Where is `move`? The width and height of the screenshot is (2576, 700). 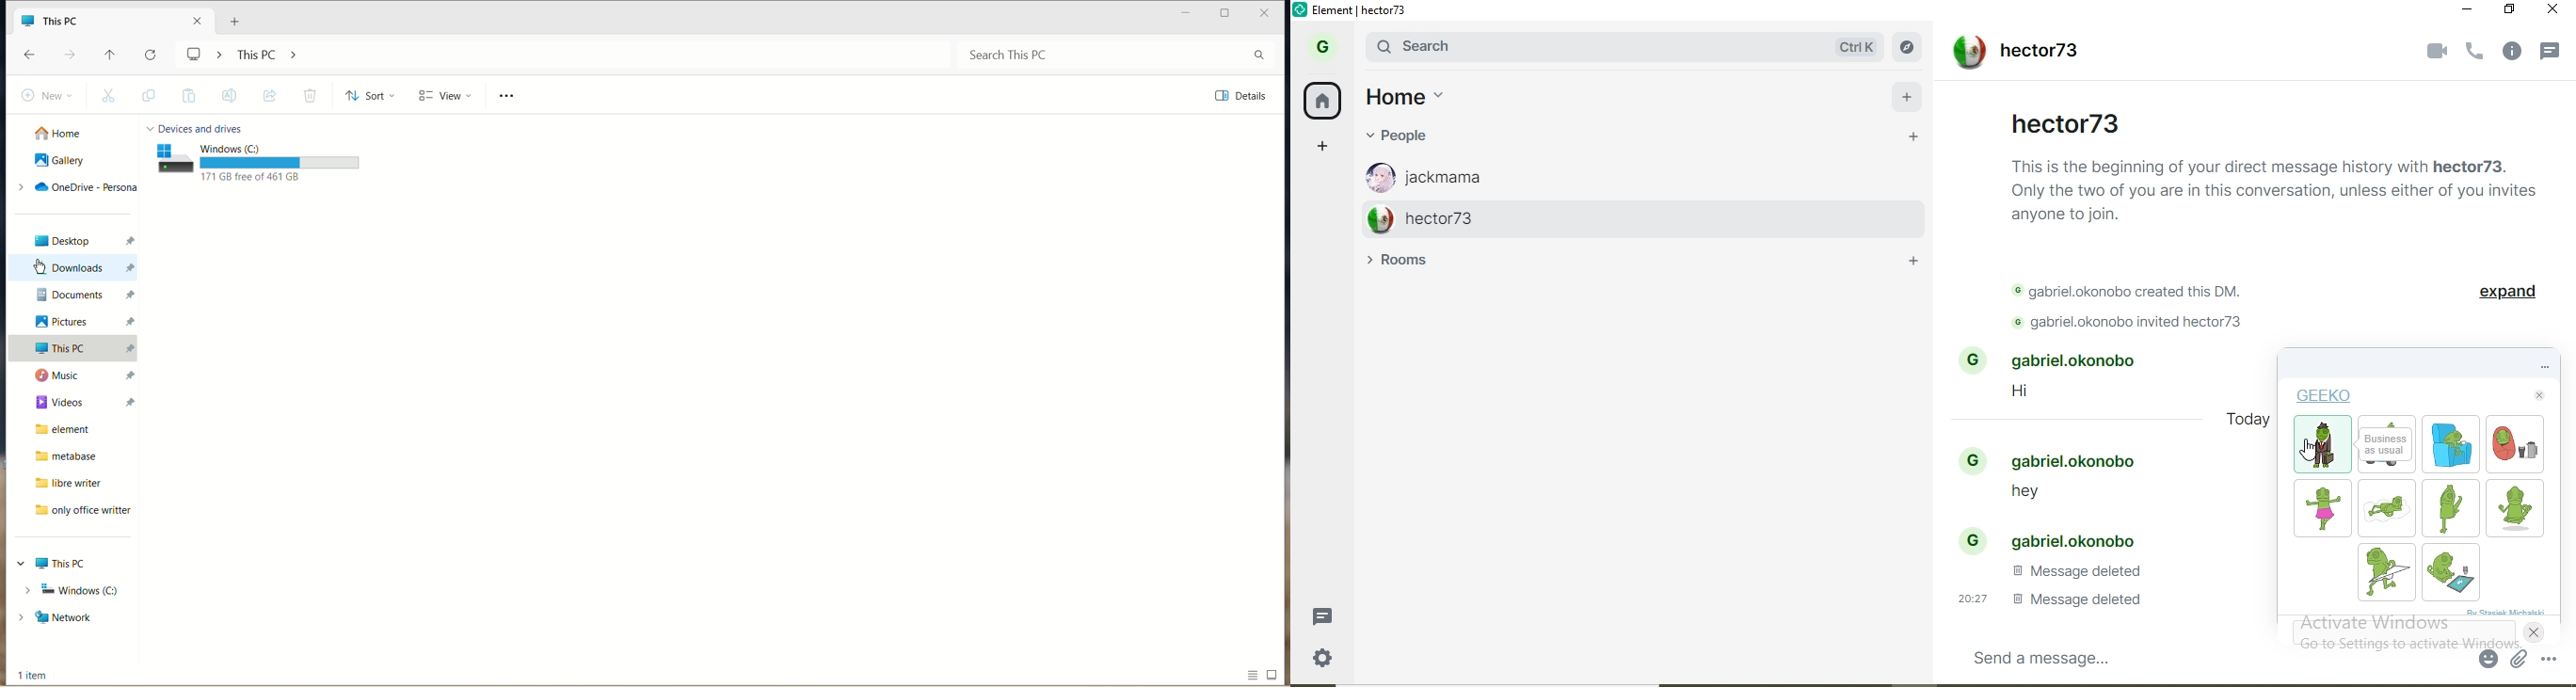
move is located at coordinates (271, 95).